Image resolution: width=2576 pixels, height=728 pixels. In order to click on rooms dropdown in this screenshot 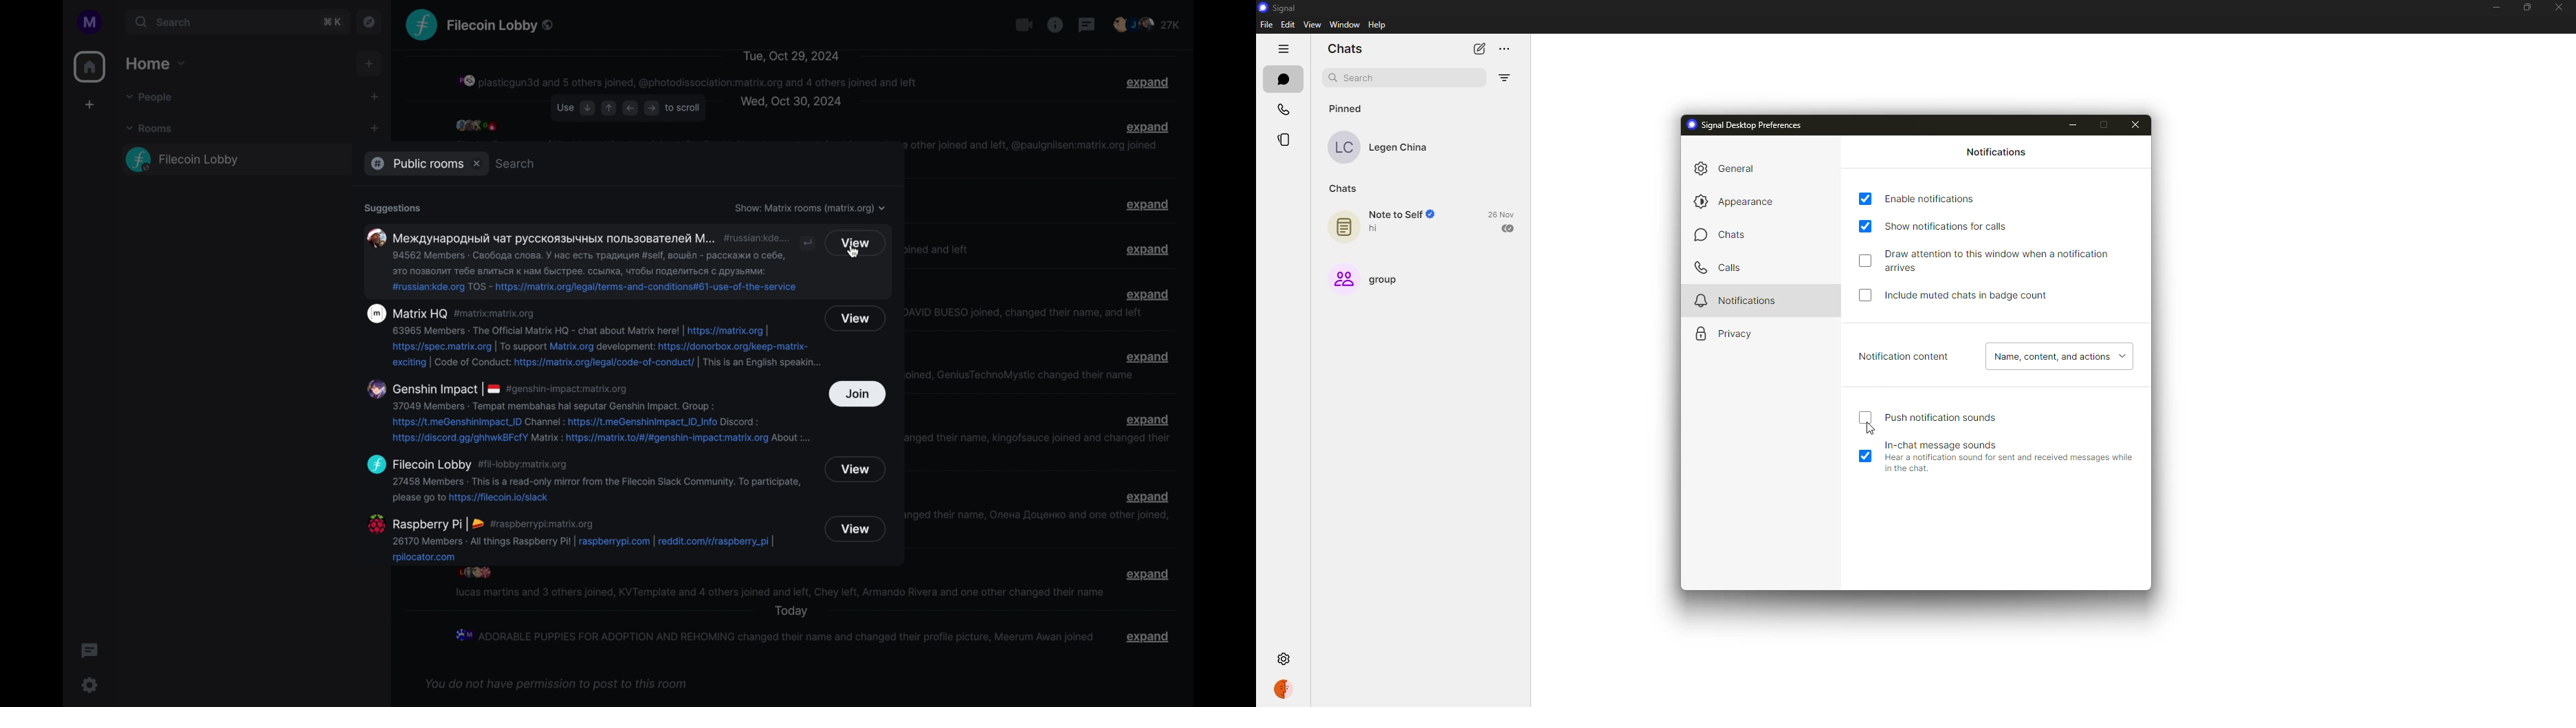, I will do `click(152, 129)`.